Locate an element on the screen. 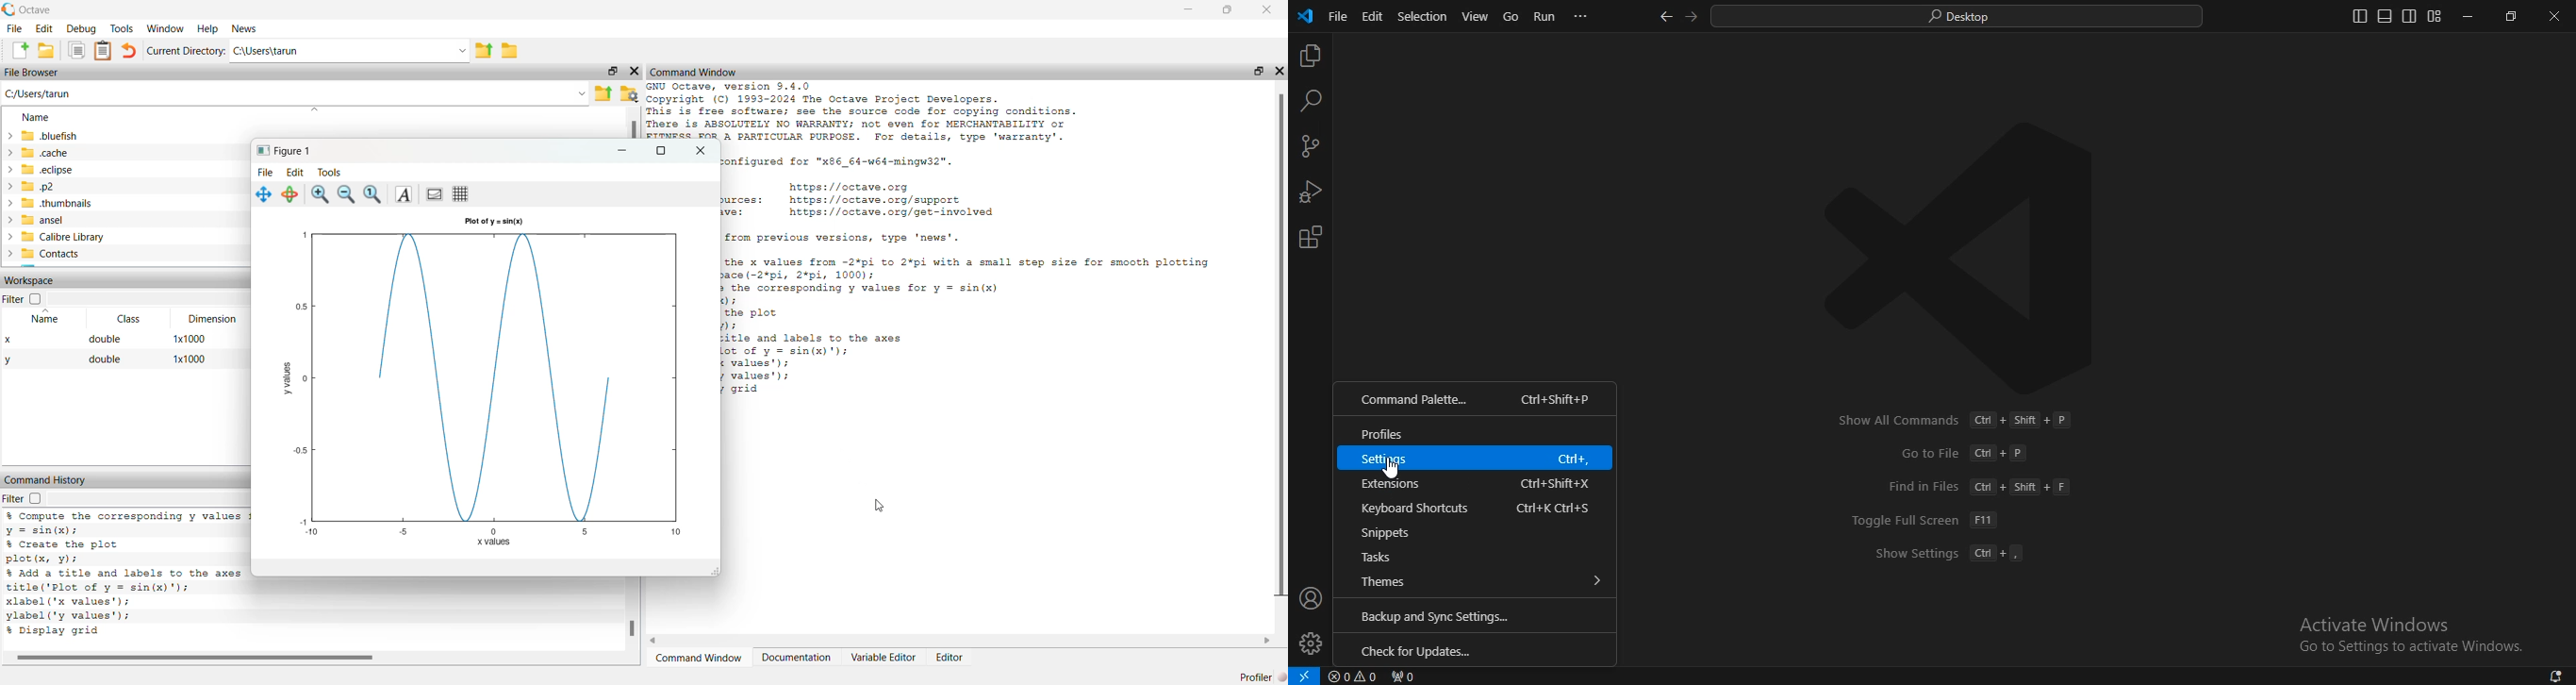  title('Plot of yv = sin(x)"'); is located at coordinates (102, 587).